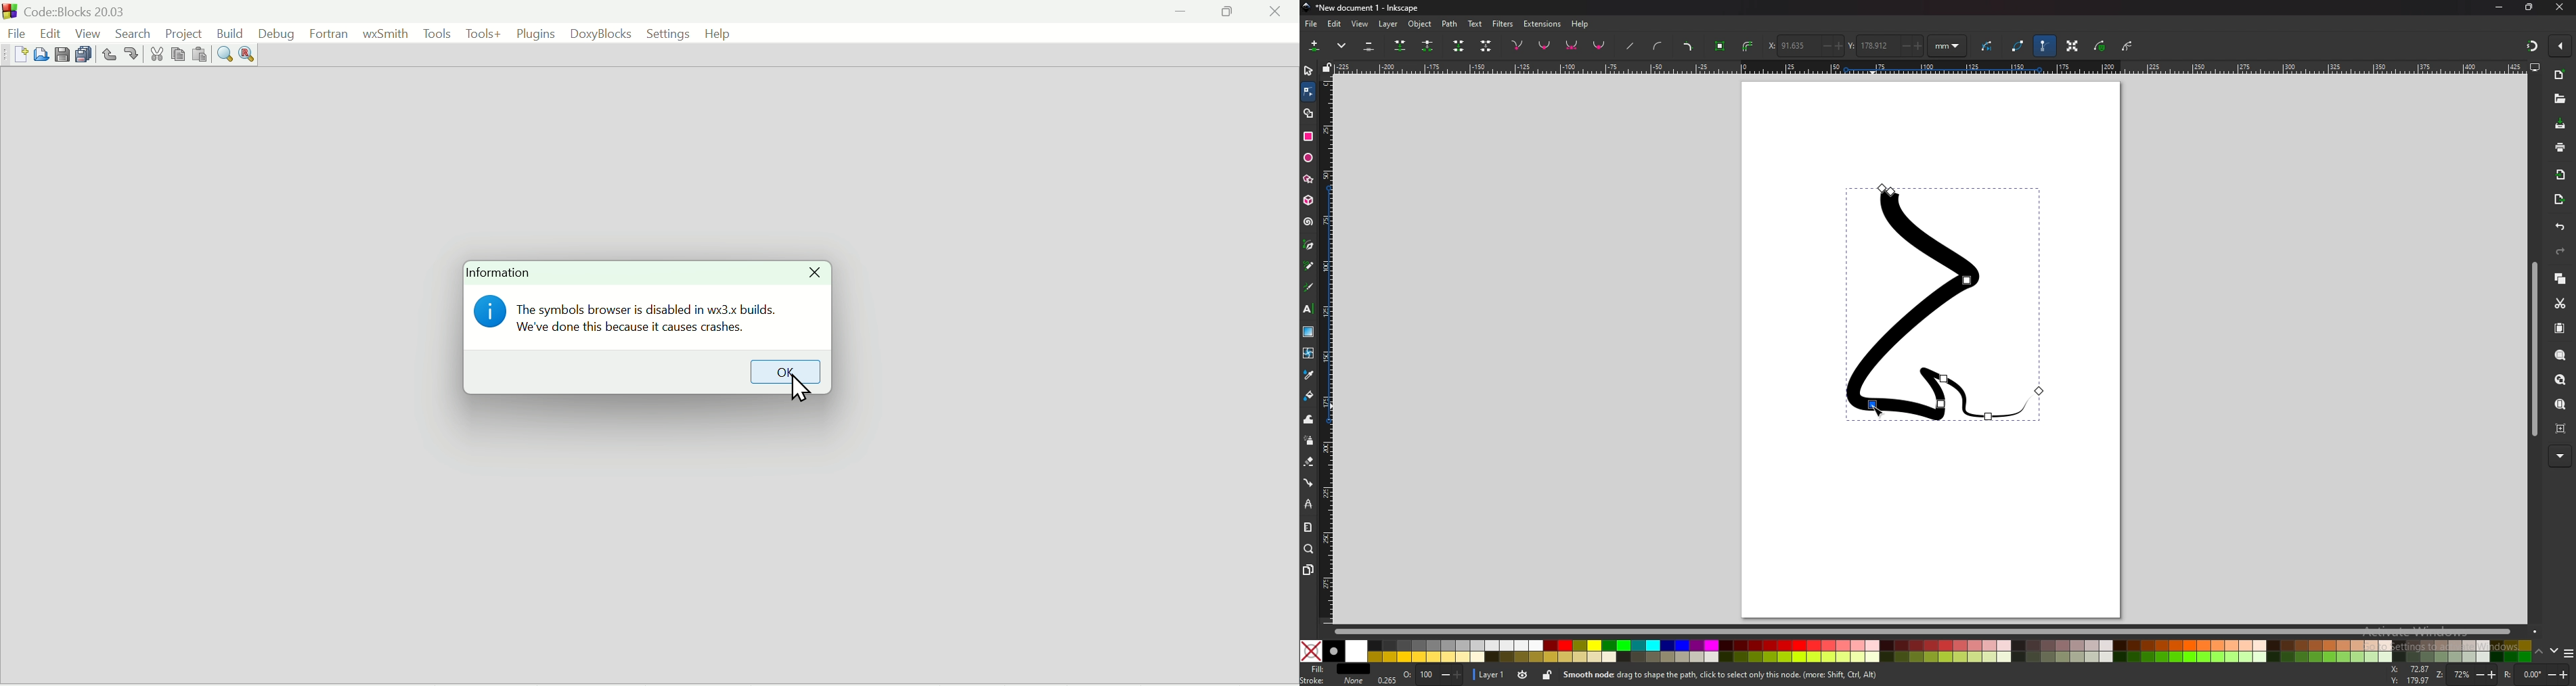  What do you see at coordinates (784, 371) in the screenshot?
I see `OK` at bounding box center [784, 371].